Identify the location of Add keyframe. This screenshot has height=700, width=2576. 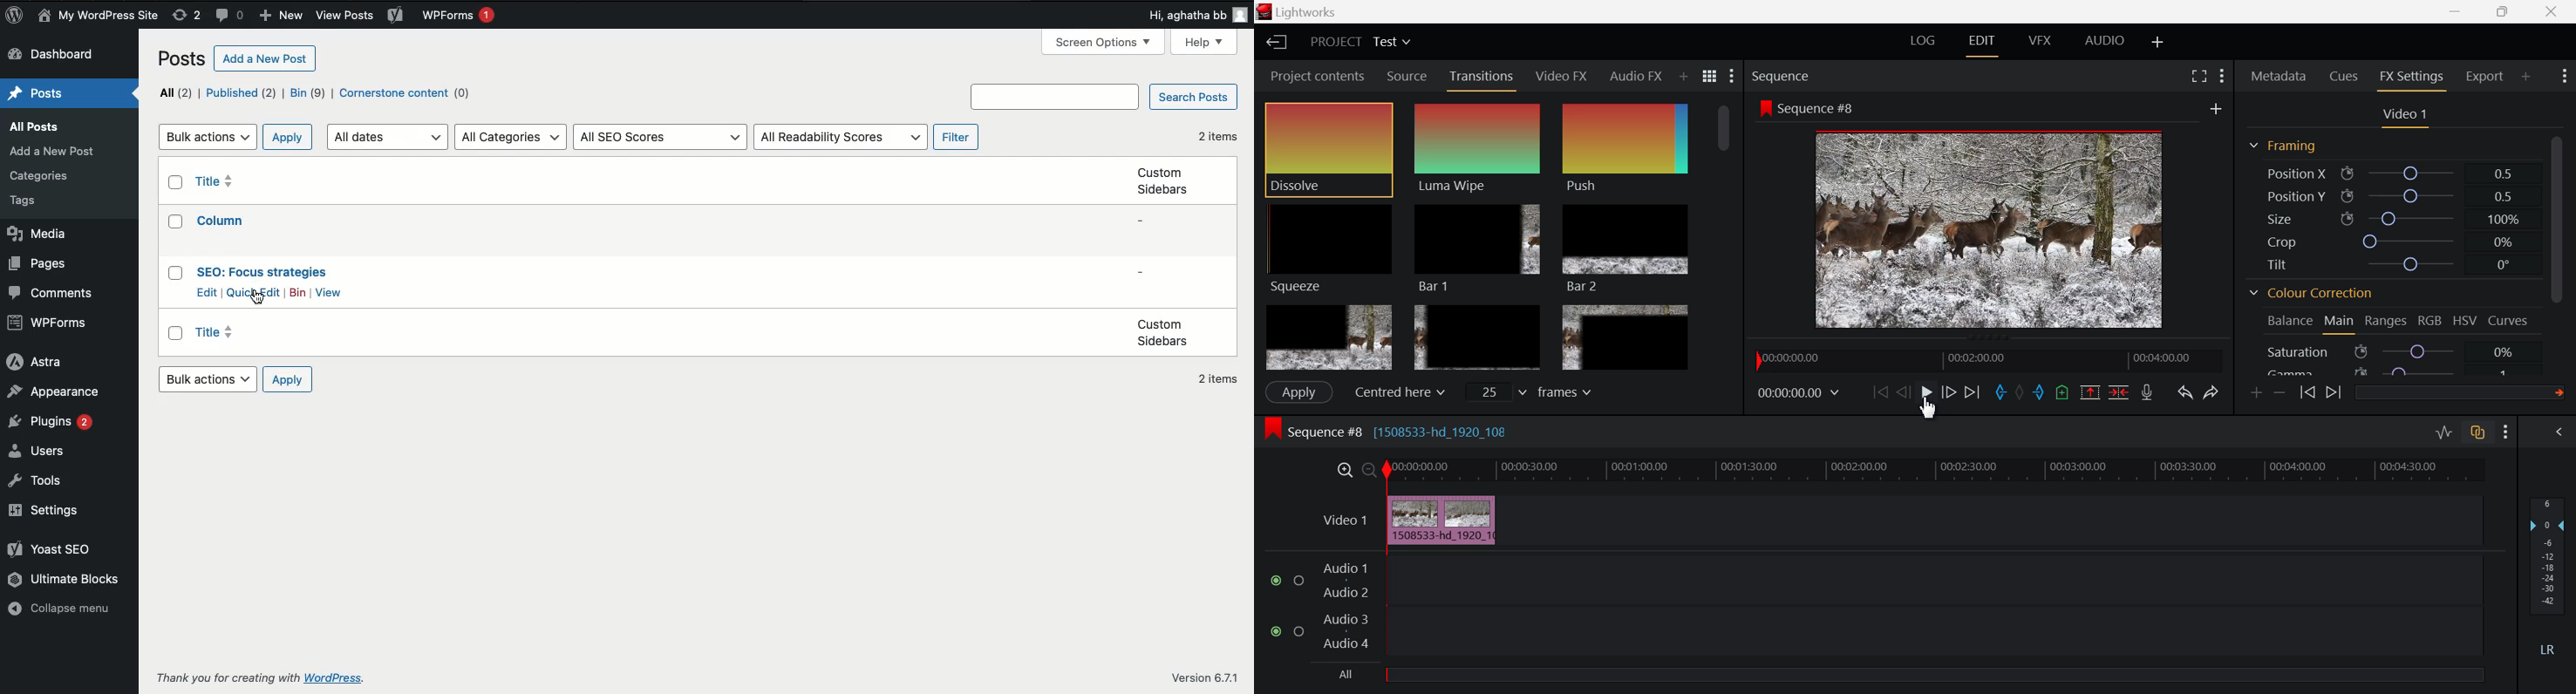
(2258, 392).